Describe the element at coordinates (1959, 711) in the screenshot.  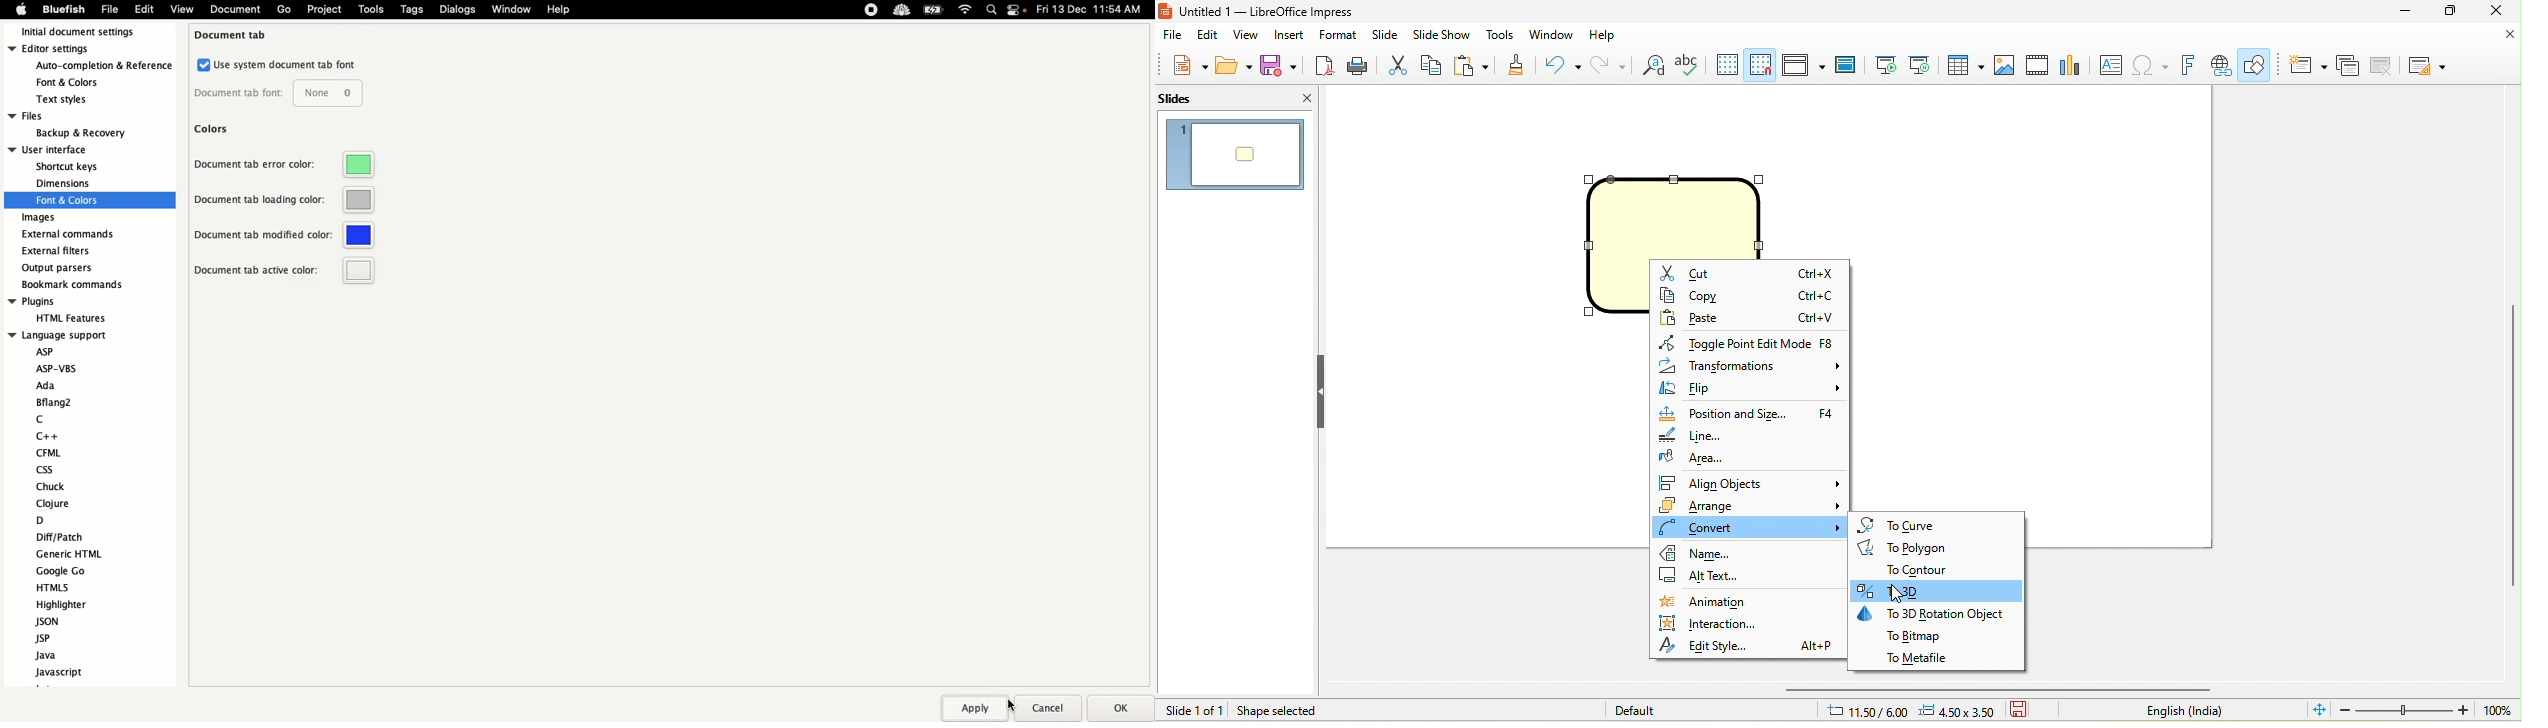
I see `4.50x3.50` at that location.